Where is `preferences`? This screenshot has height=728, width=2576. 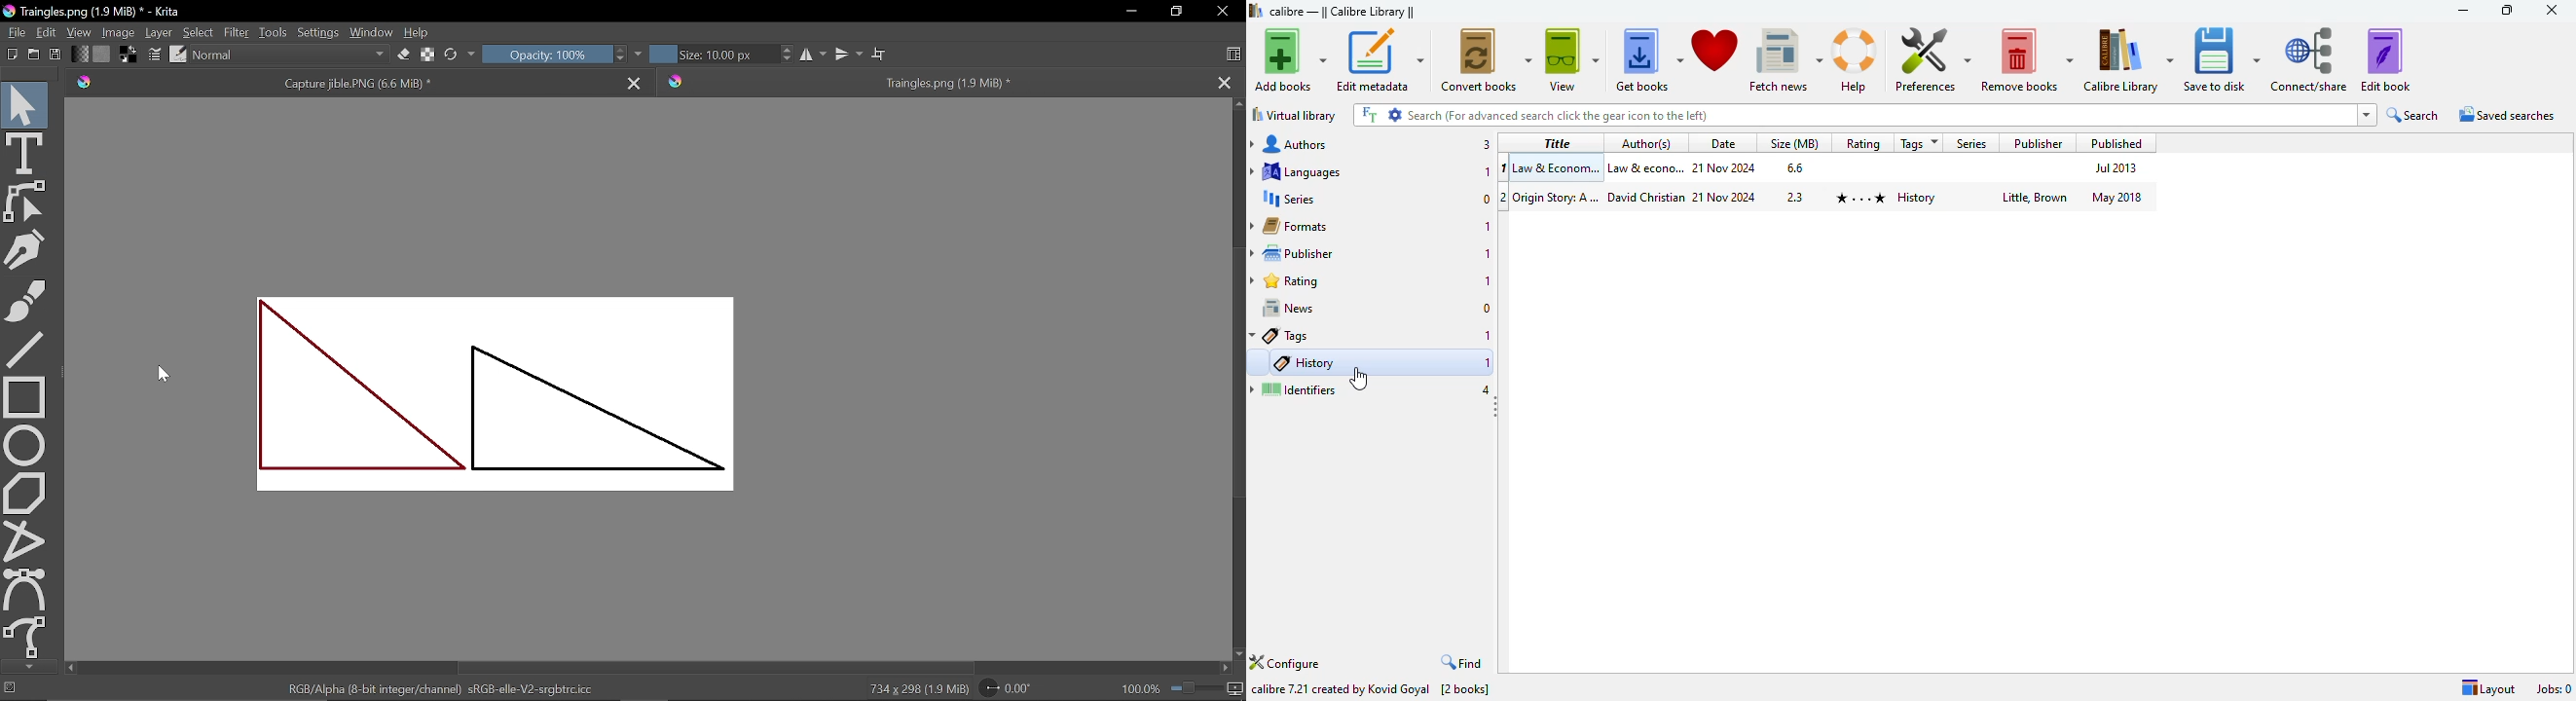
preferences is located at coordinates (1932, 58).